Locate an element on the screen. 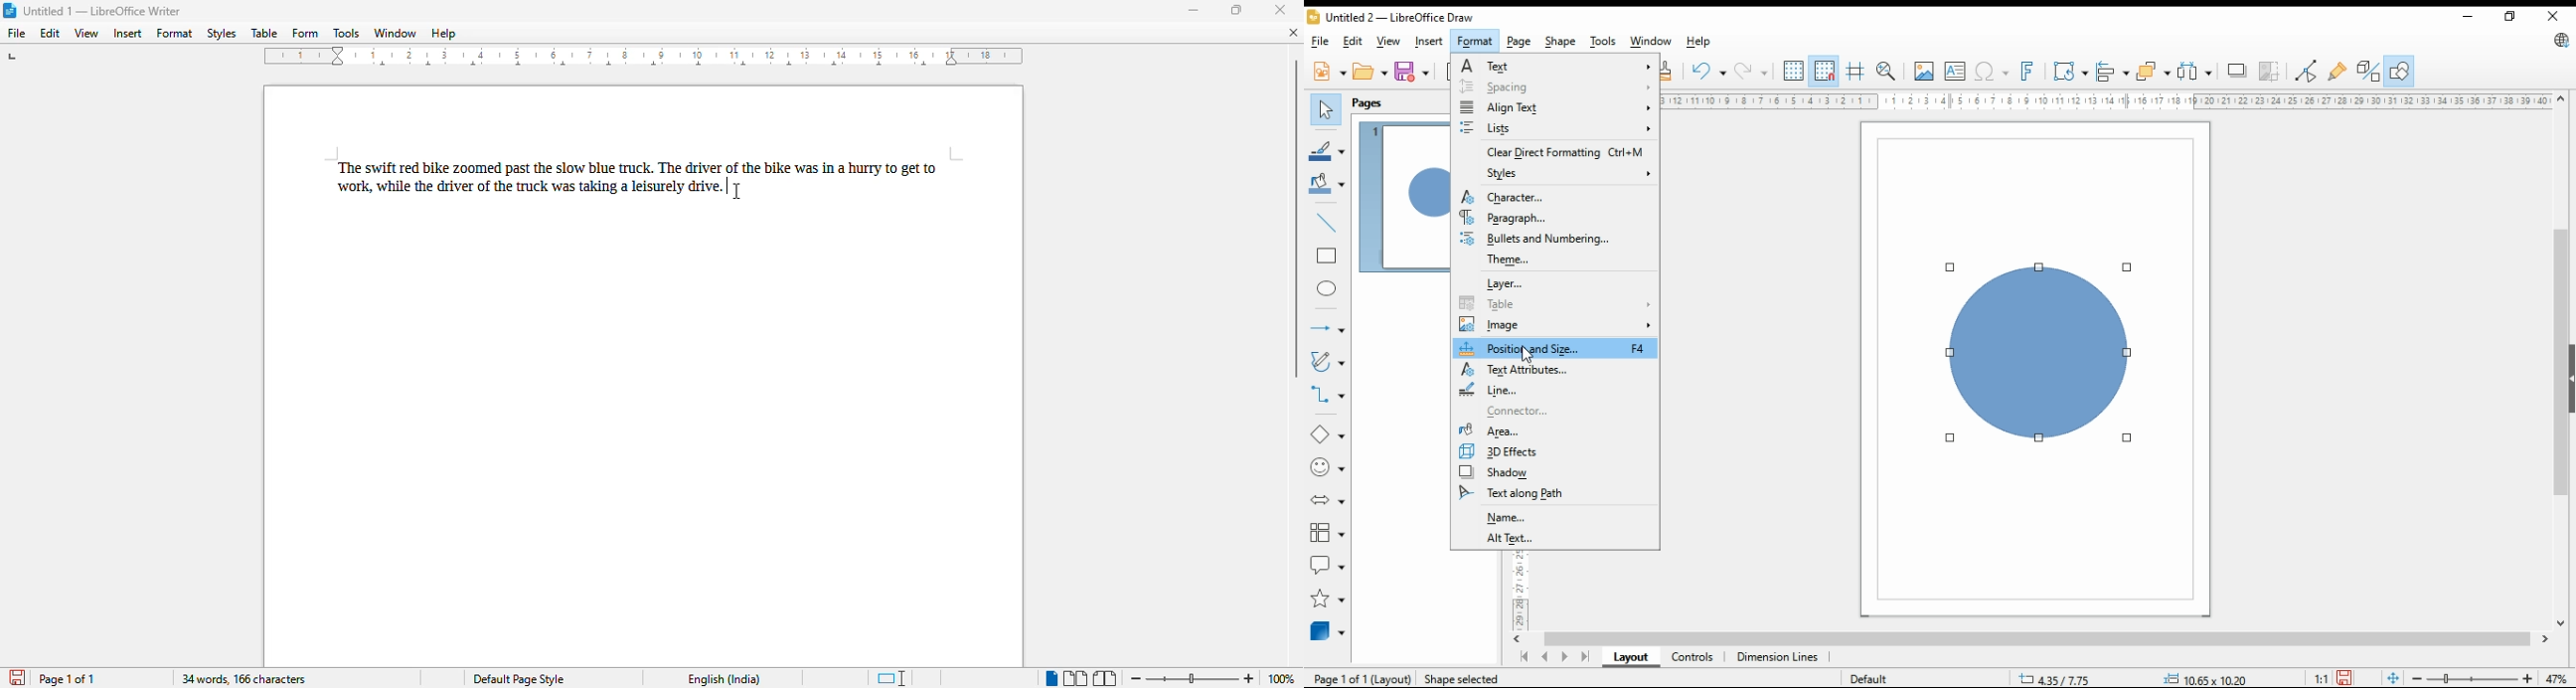 This screenshot has width=2576, height=700. tools is located at coordinates (348, 33).